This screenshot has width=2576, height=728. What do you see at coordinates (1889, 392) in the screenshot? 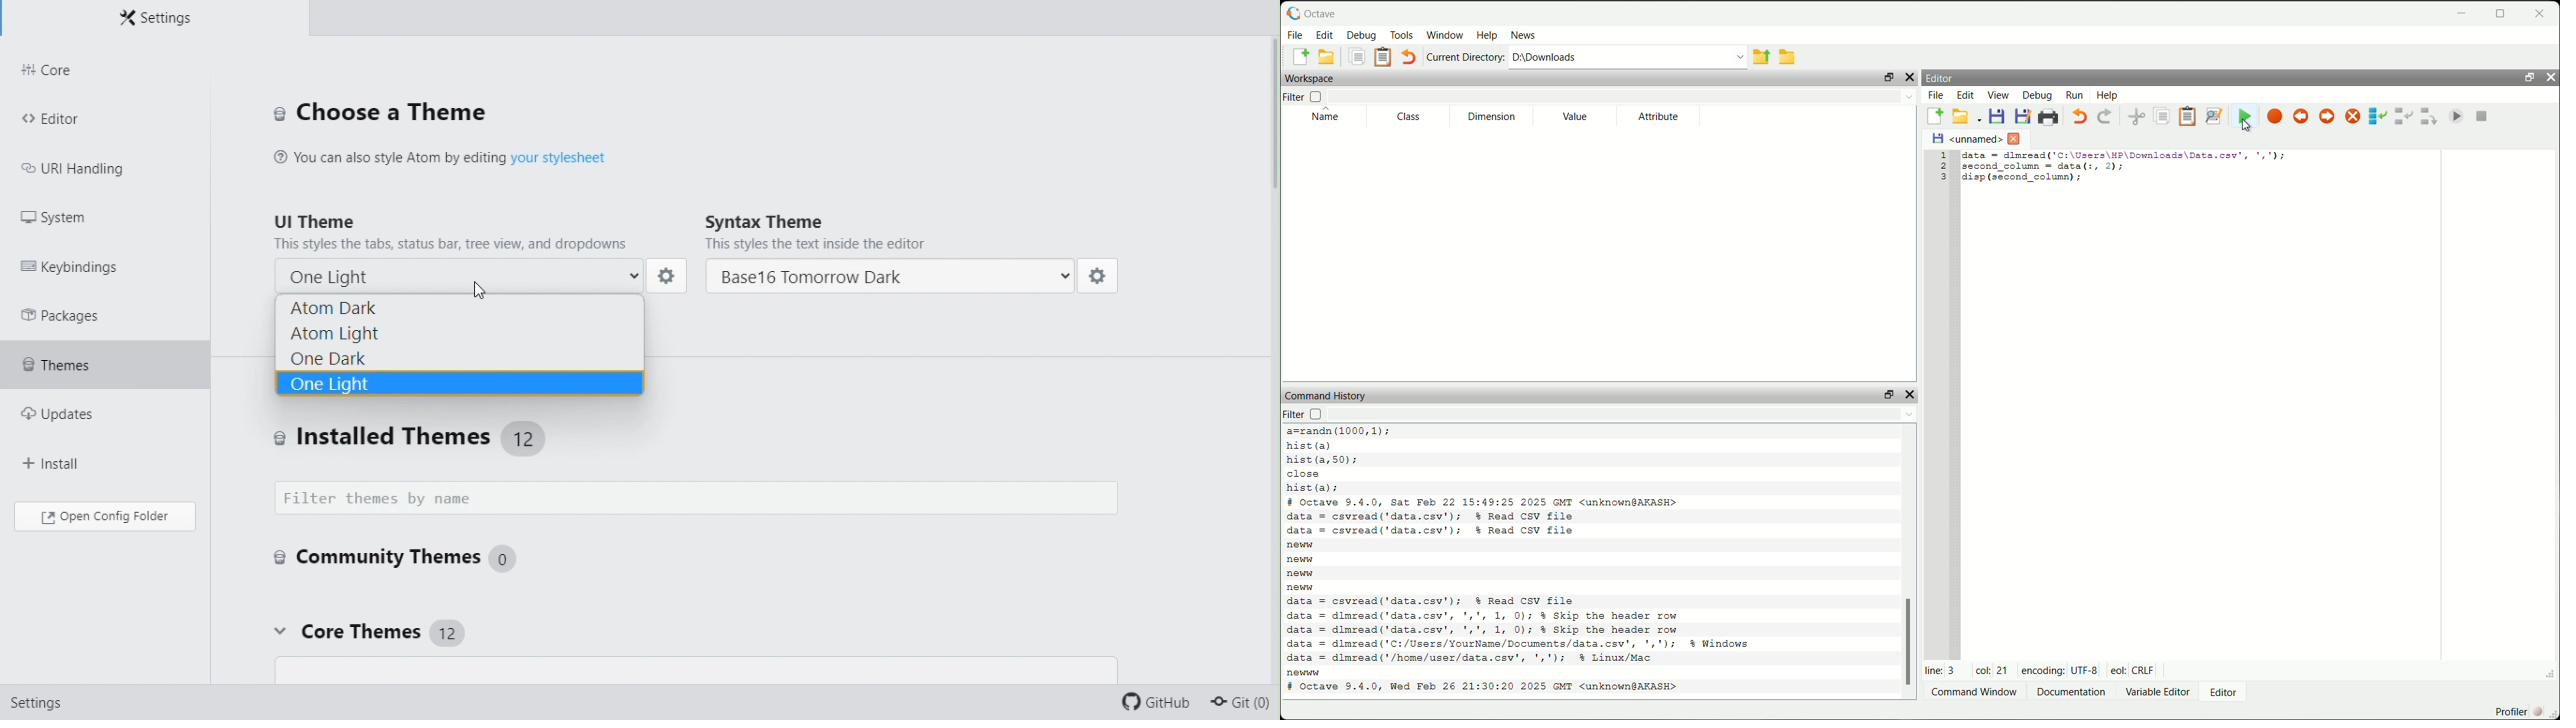
I see `unlock widget` at bounding box center [1889, 392].